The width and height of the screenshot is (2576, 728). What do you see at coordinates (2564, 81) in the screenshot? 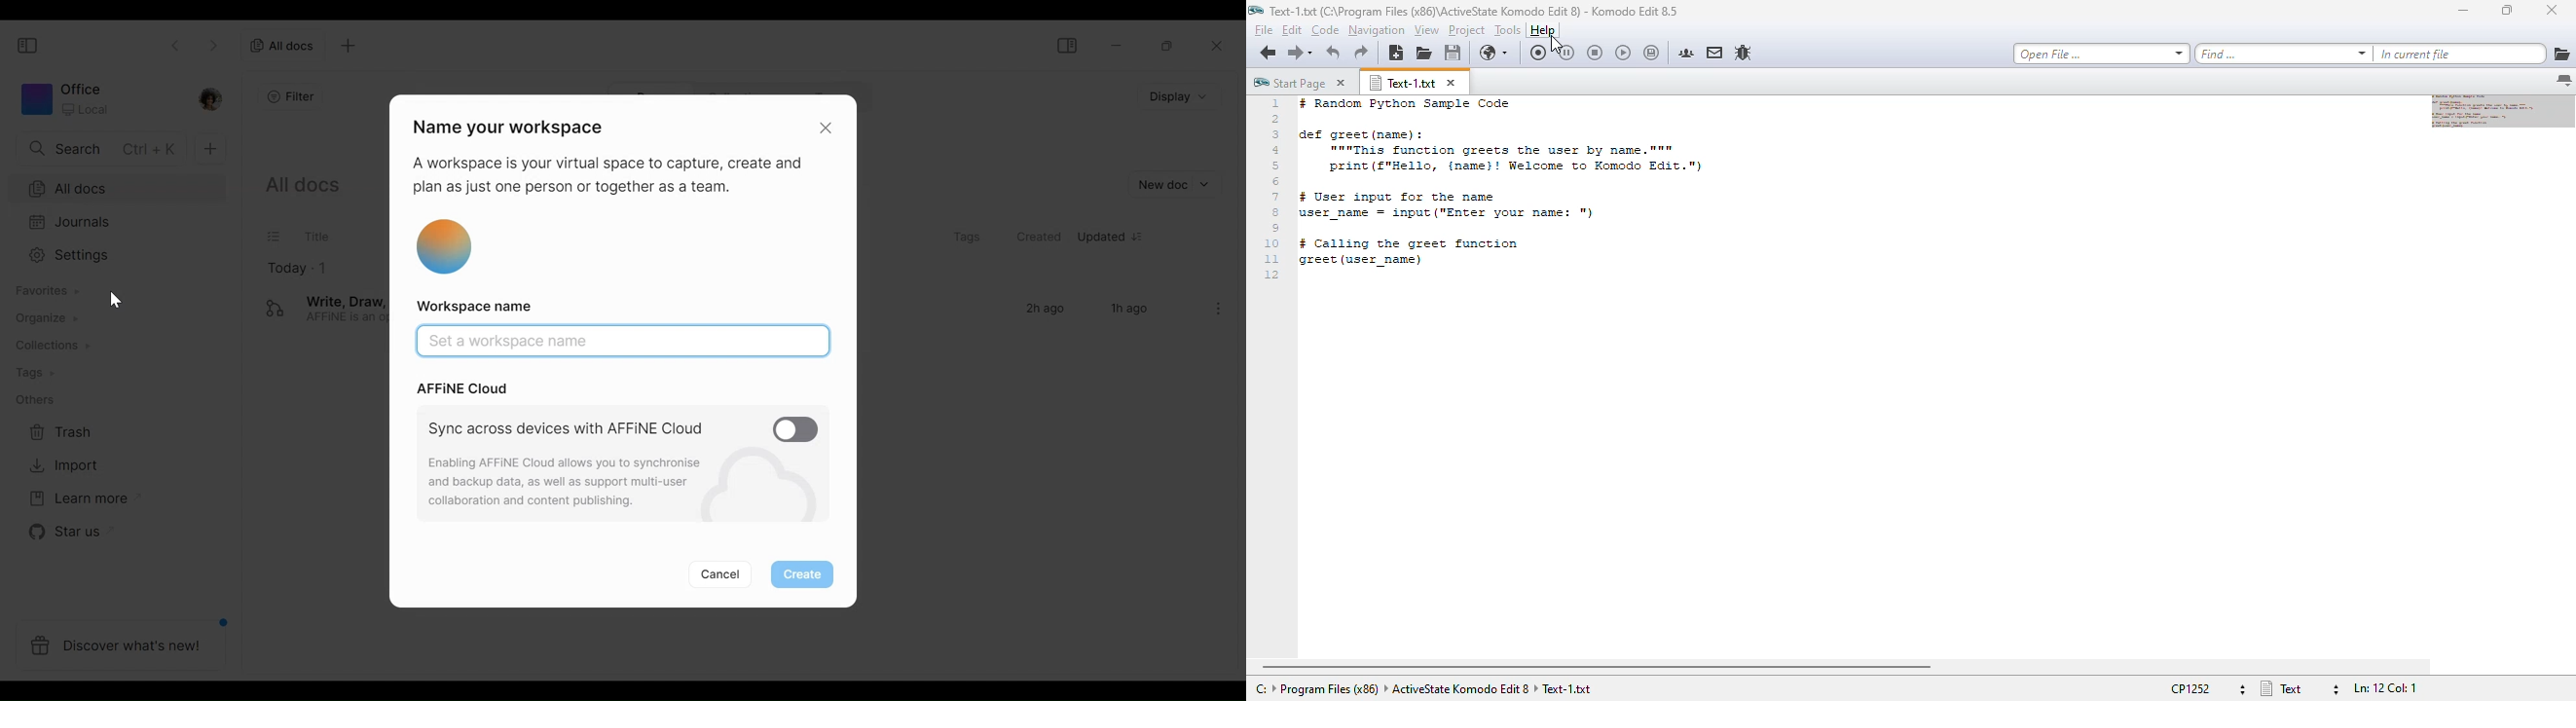
I see `list all tabs` at bounding box center [2564, 81].